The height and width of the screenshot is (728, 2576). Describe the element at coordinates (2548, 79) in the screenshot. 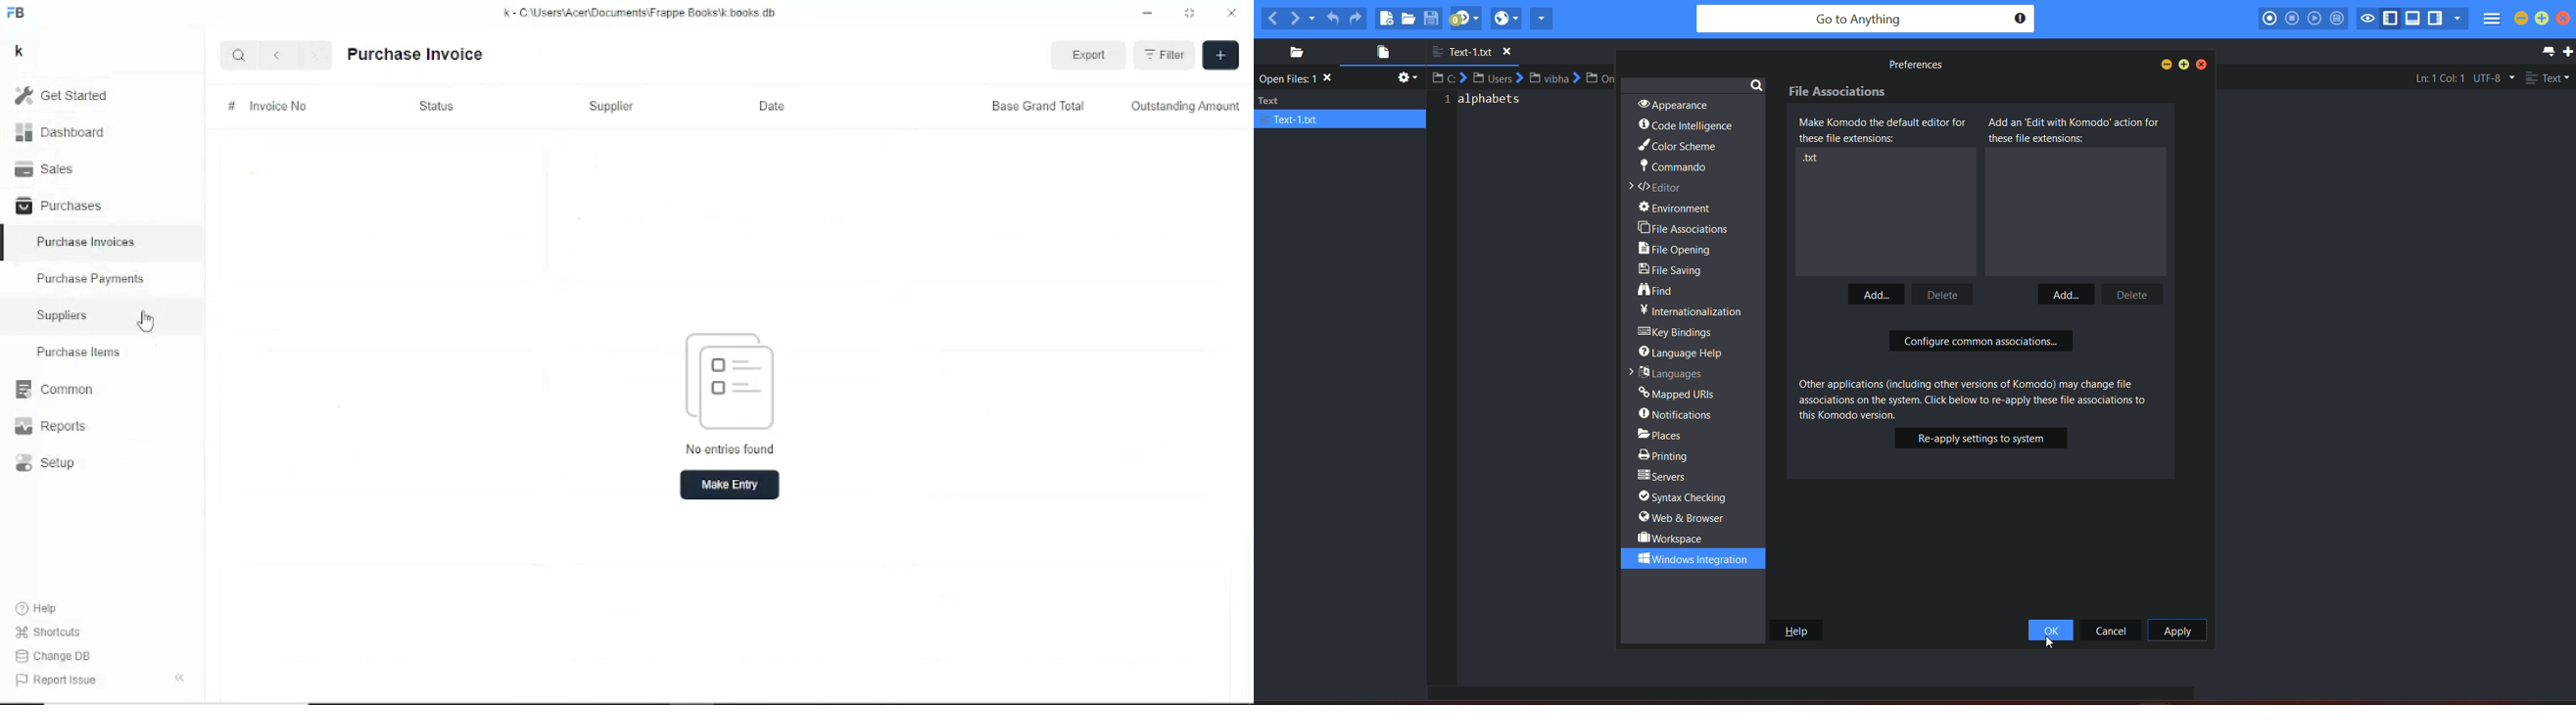

I see `file type` at that location.